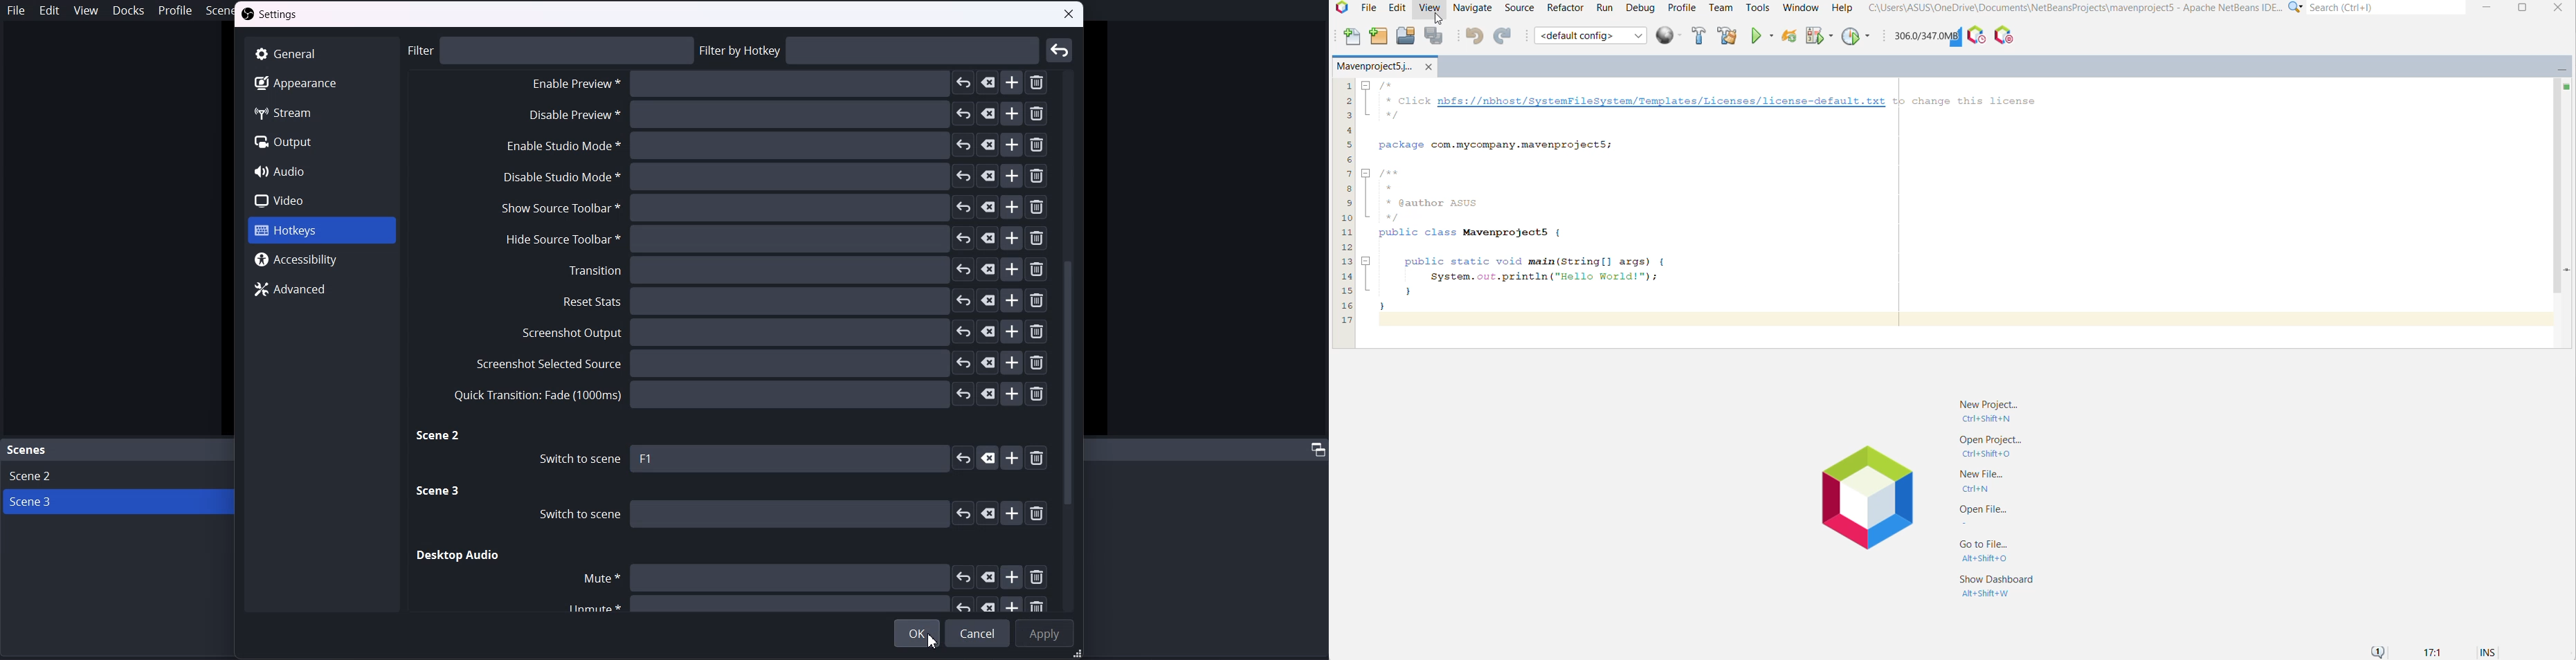  Describe the element at coordinates (1070, 16) in the screenshot. I see `close` at that location.